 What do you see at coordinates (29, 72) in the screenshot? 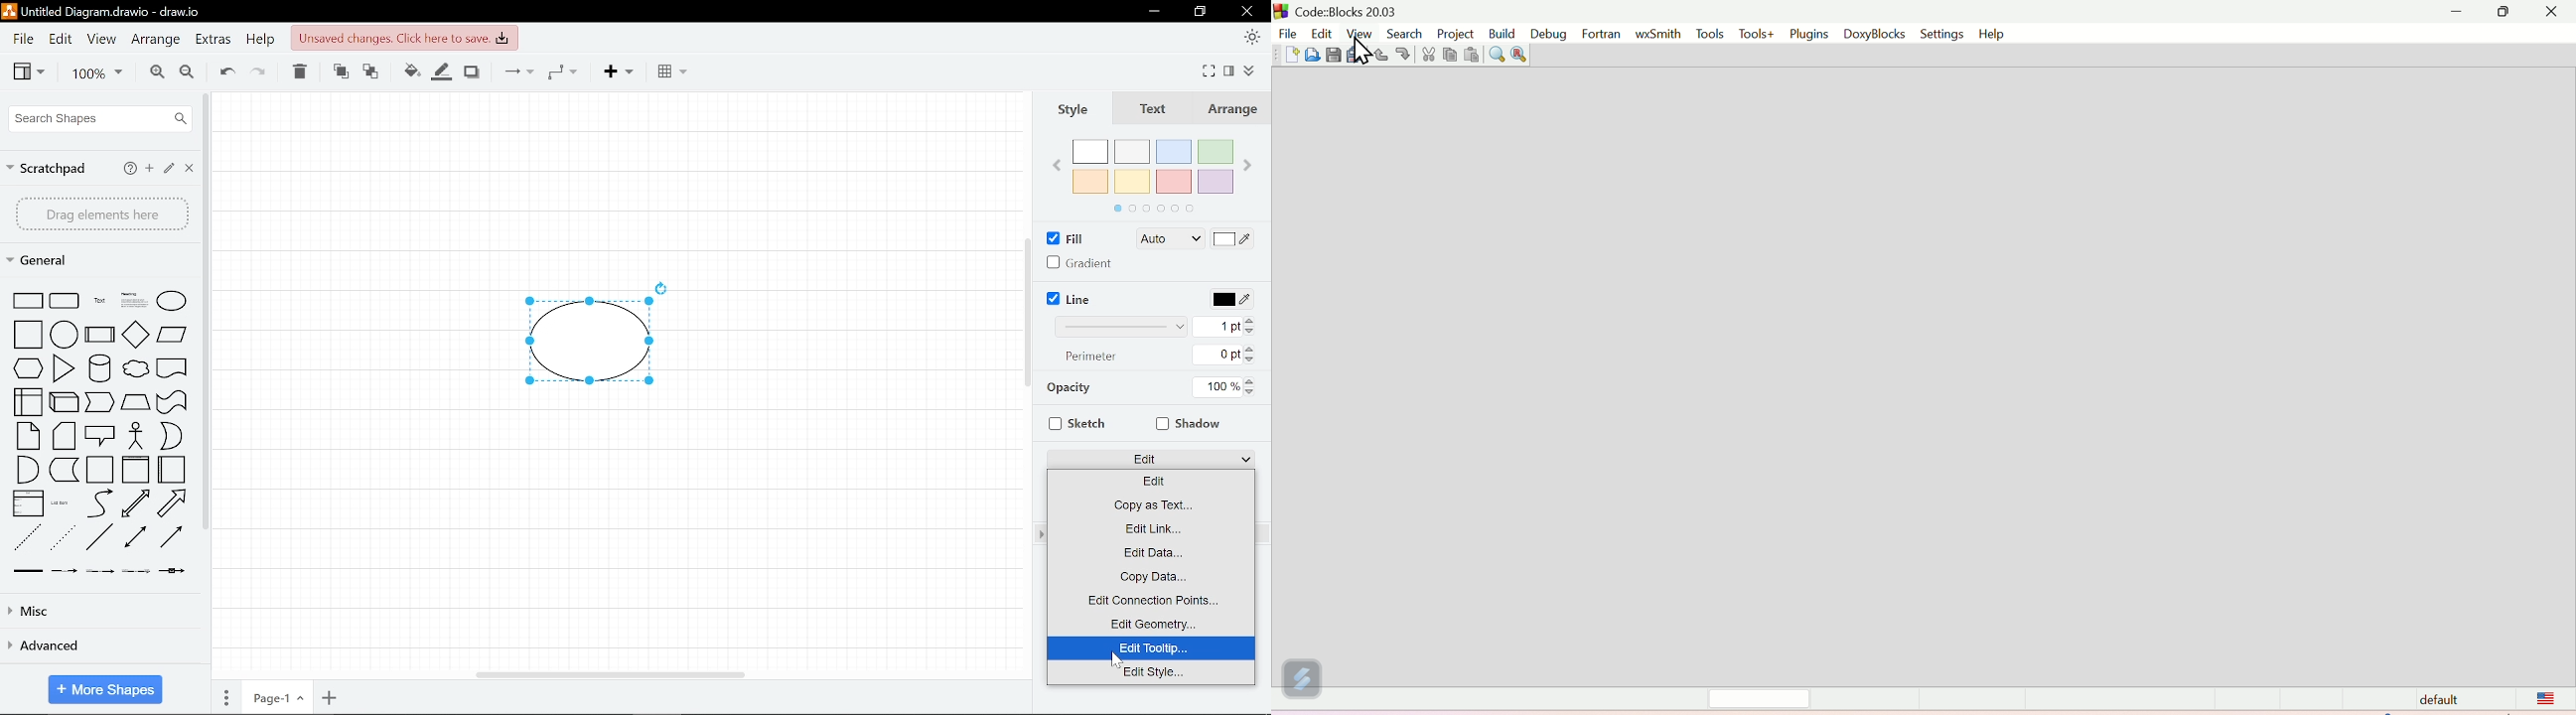
I see `View` at bounding box center [29, 72].